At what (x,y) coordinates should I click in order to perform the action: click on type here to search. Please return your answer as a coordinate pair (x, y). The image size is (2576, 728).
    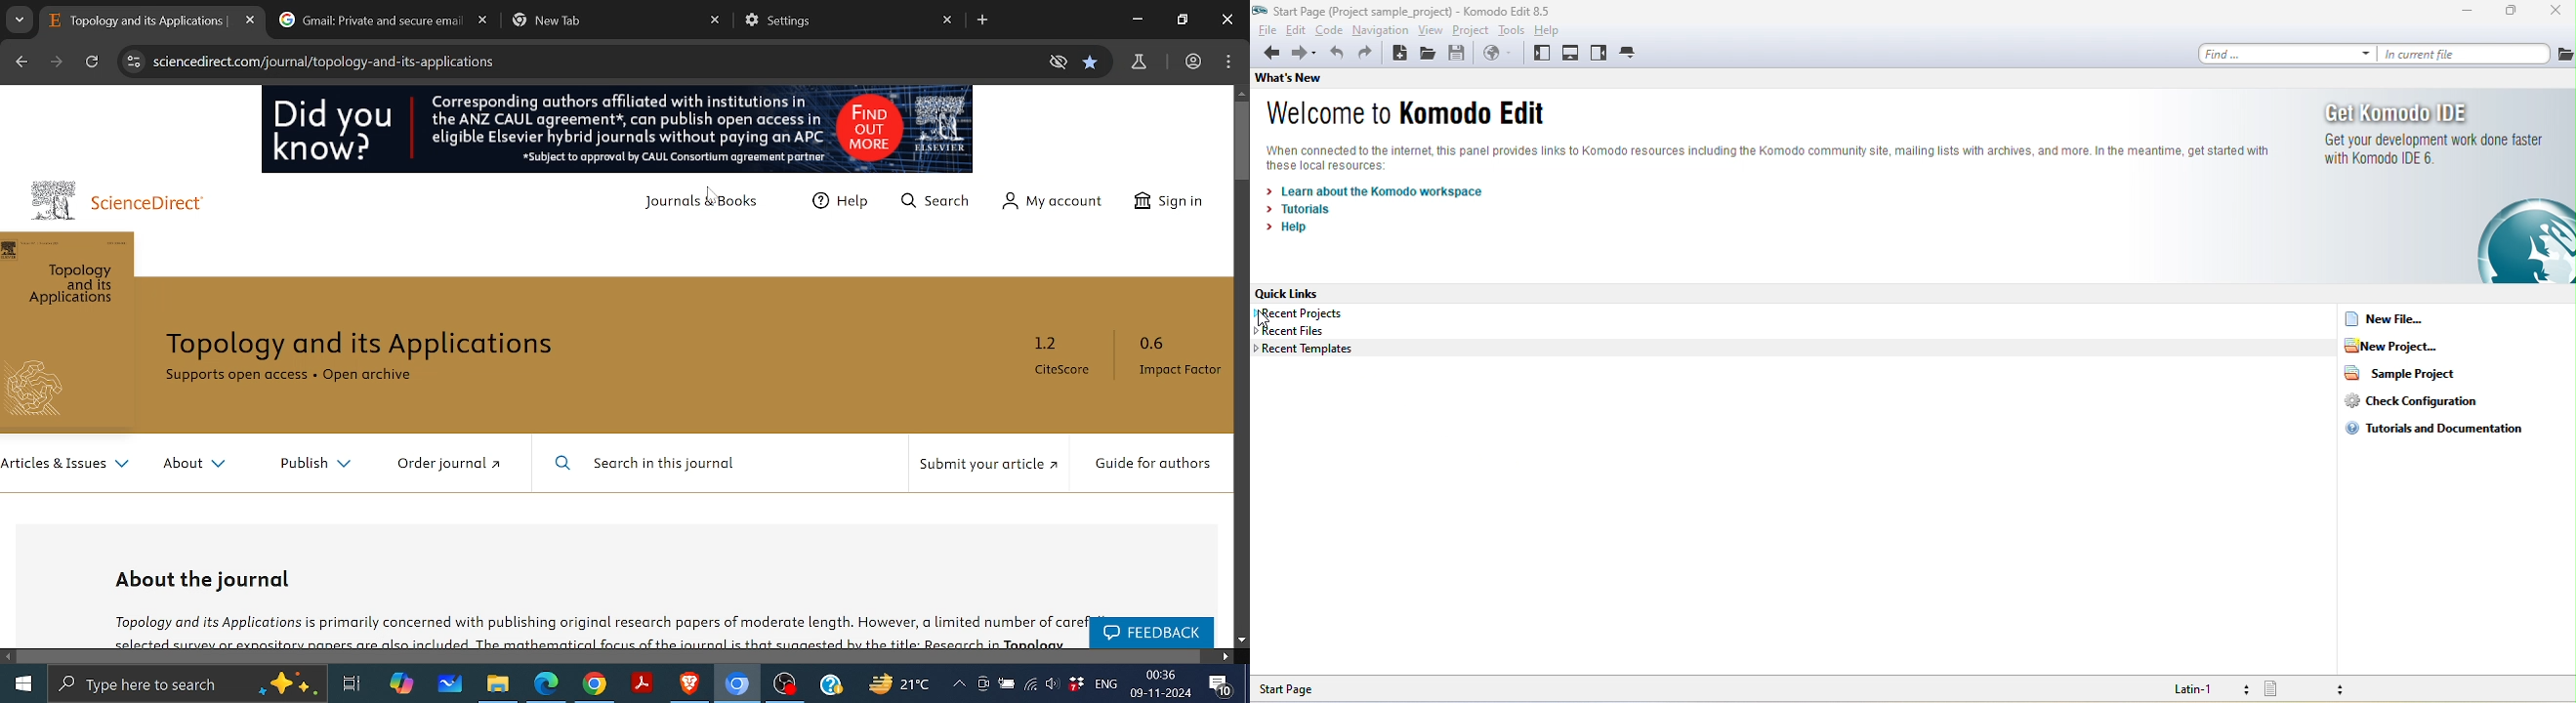
    Looking at the image, I should click on (187, 686).